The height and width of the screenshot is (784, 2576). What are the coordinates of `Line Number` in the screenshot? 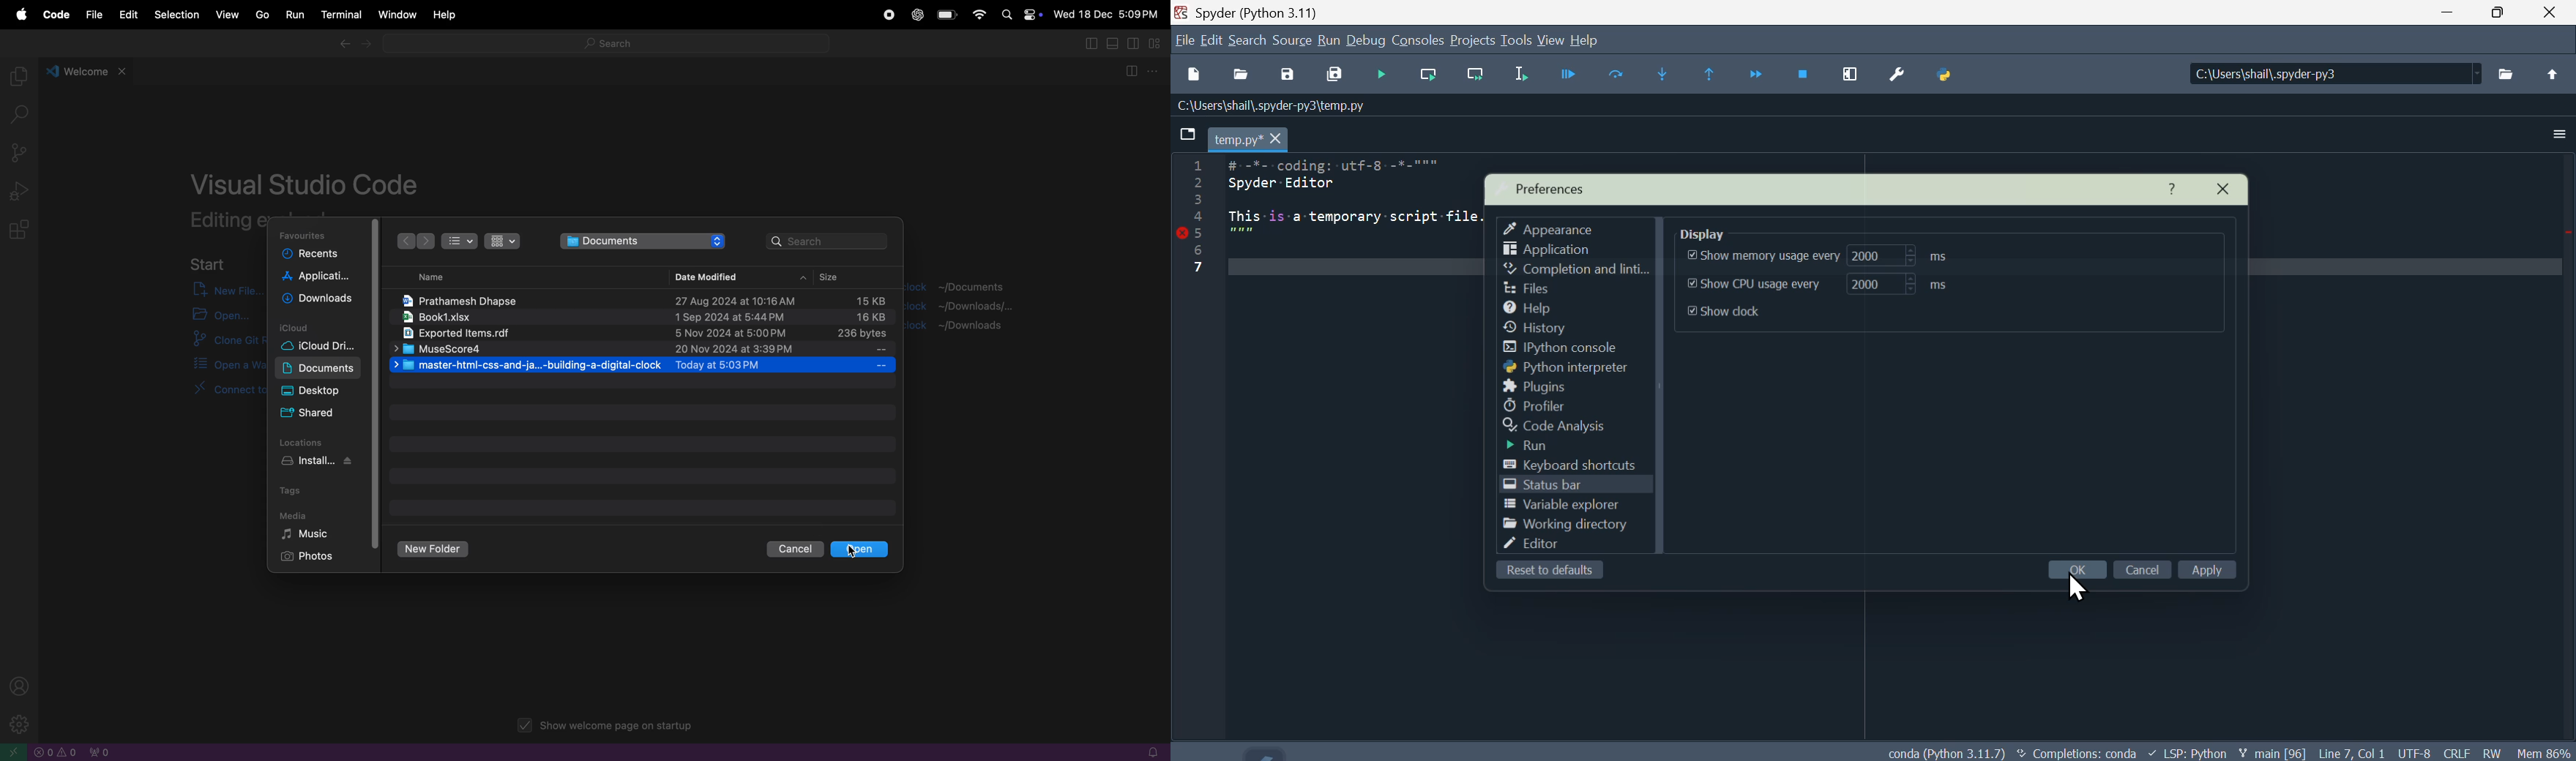 It's located at (1196, 223).